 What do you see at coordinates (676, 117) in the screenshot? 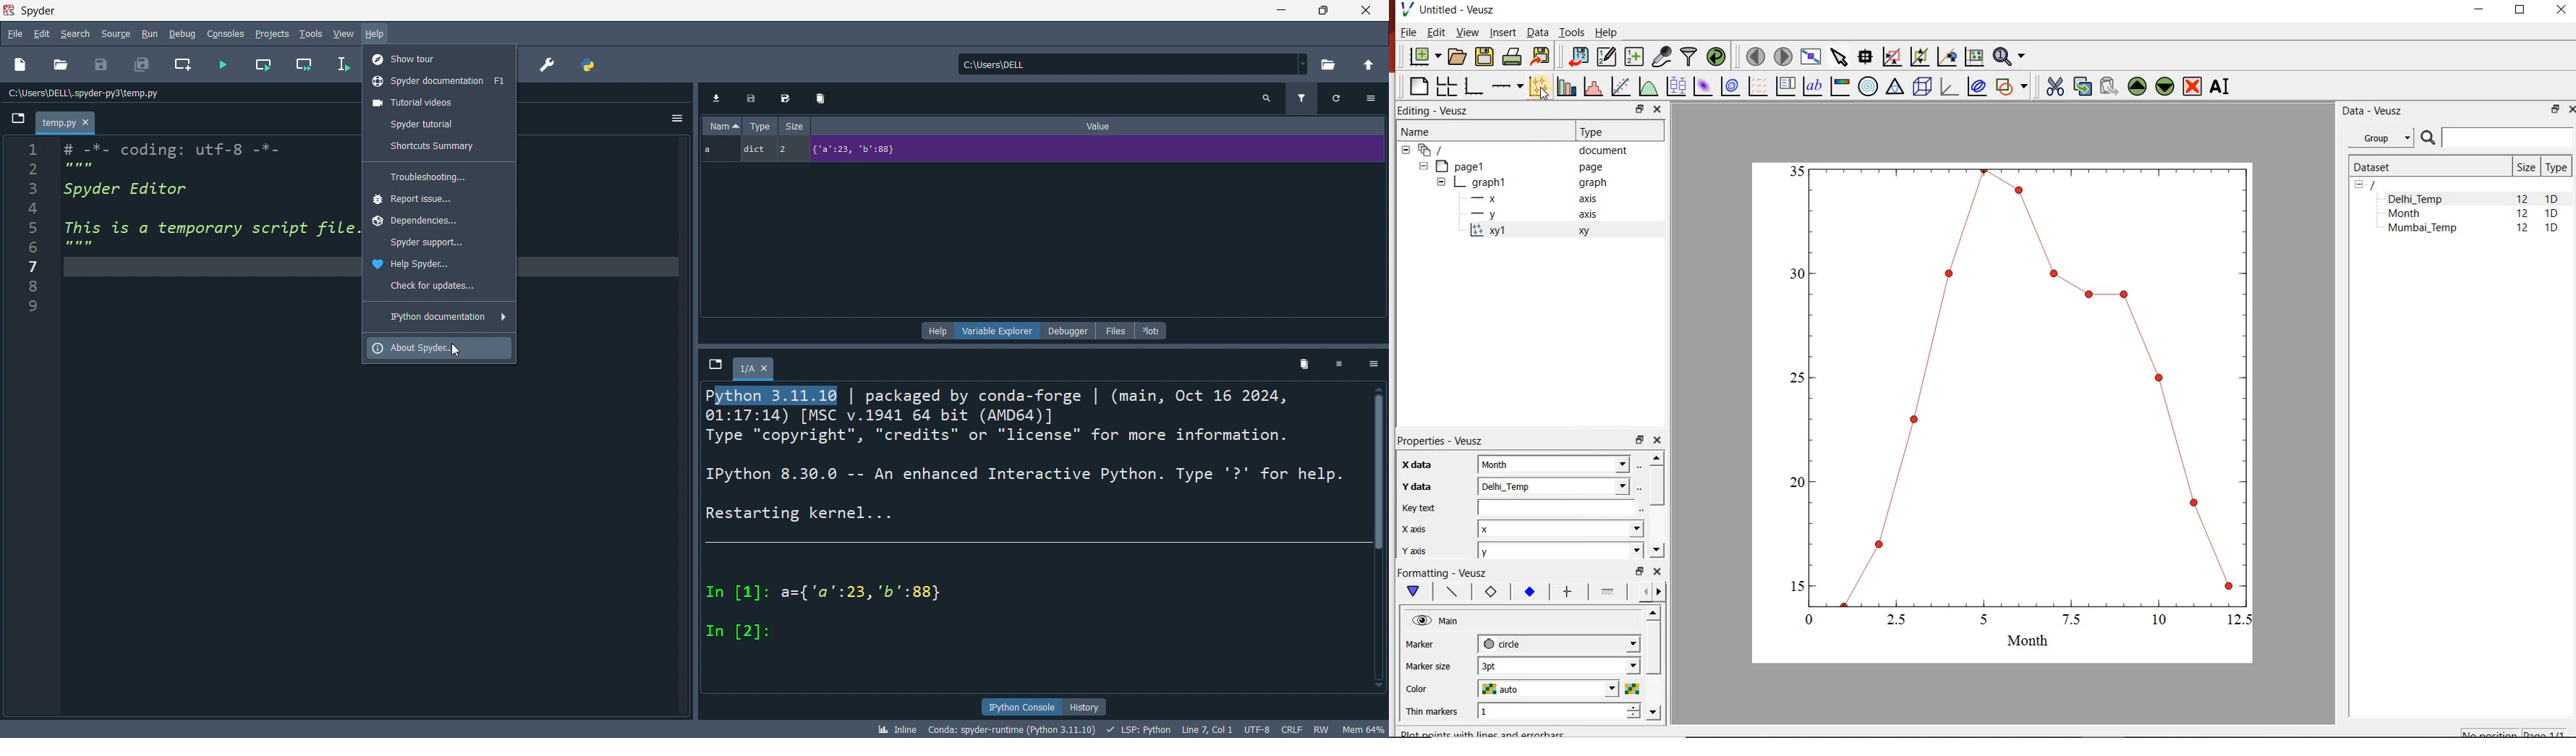
I see `Settings` at bounding box center [676, 117].